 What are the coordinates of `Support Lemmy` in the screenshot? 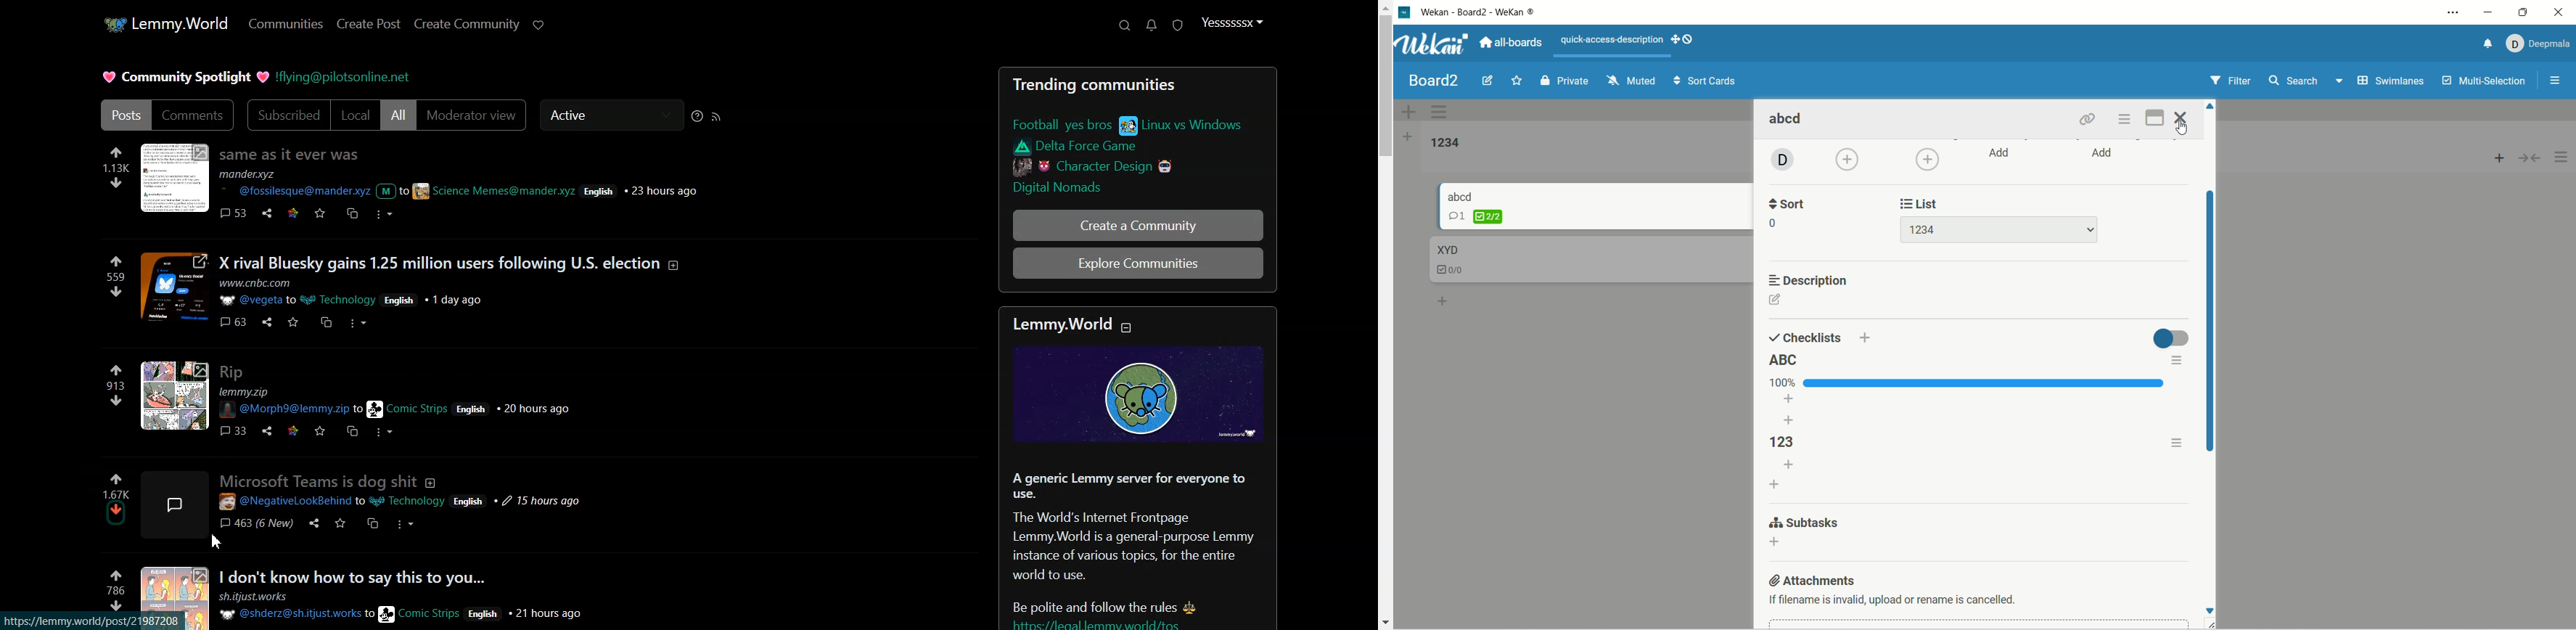 It's located at (538, 25).